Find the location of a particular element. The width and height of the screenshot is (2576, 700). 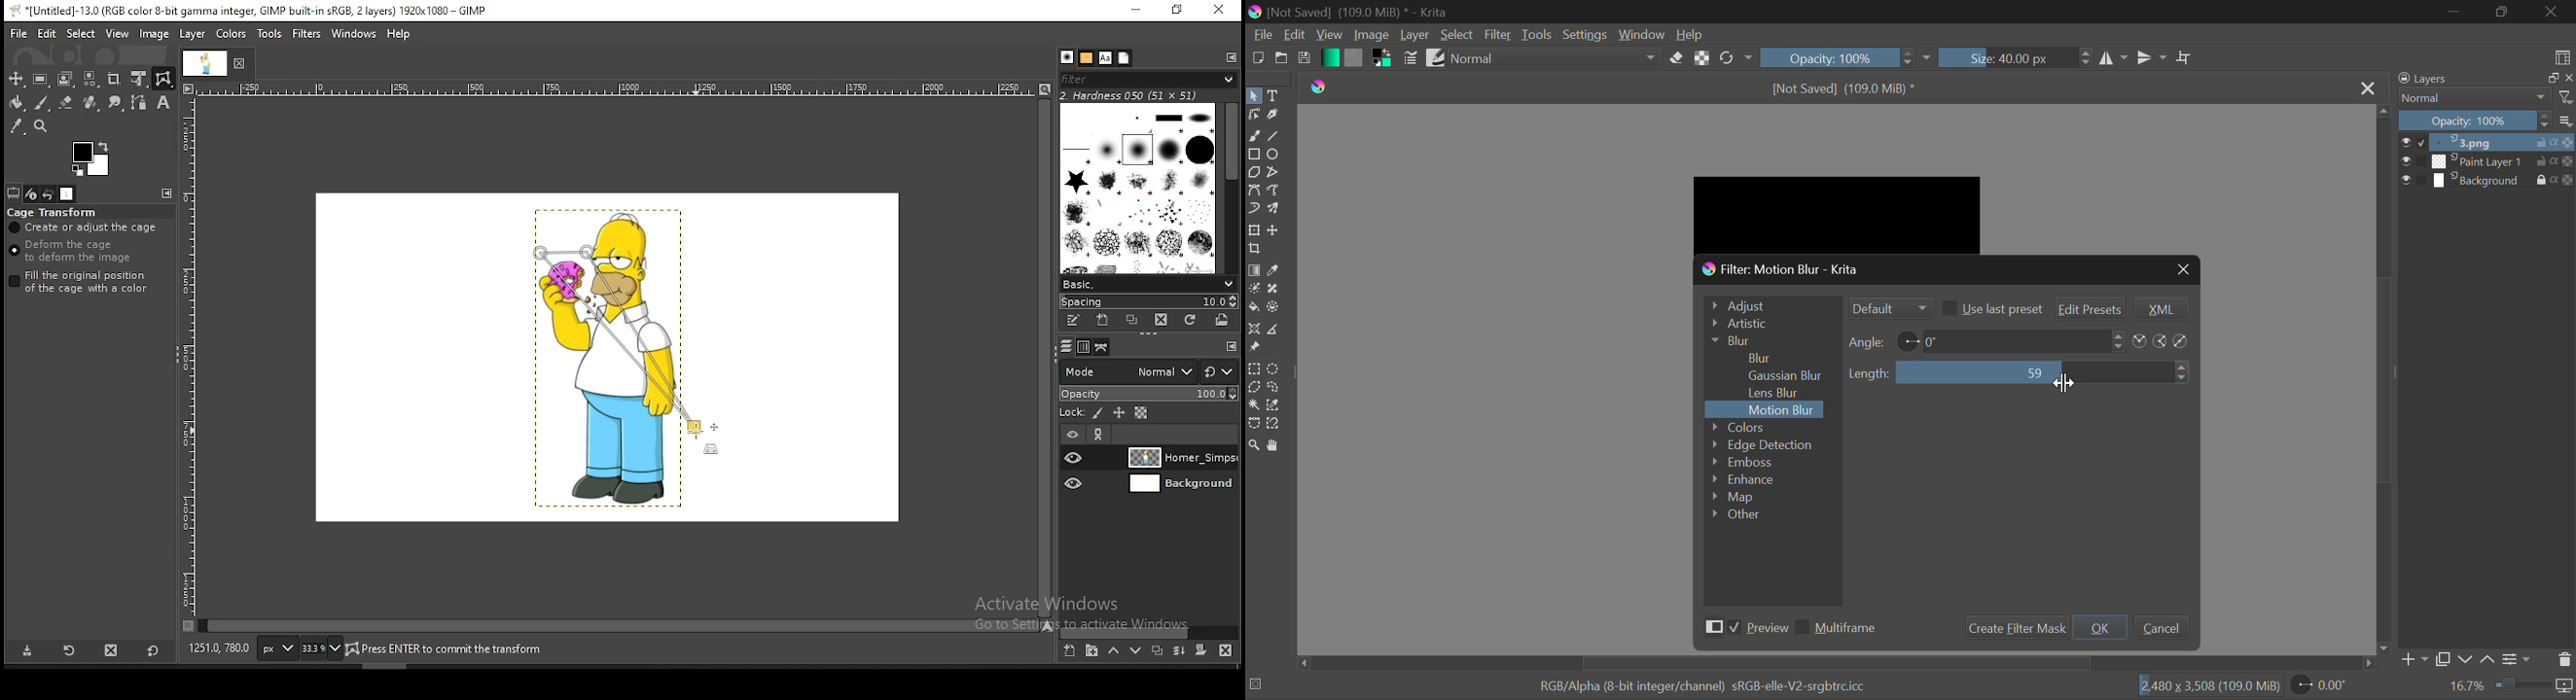

layers is located at coordinates (1063, 346).